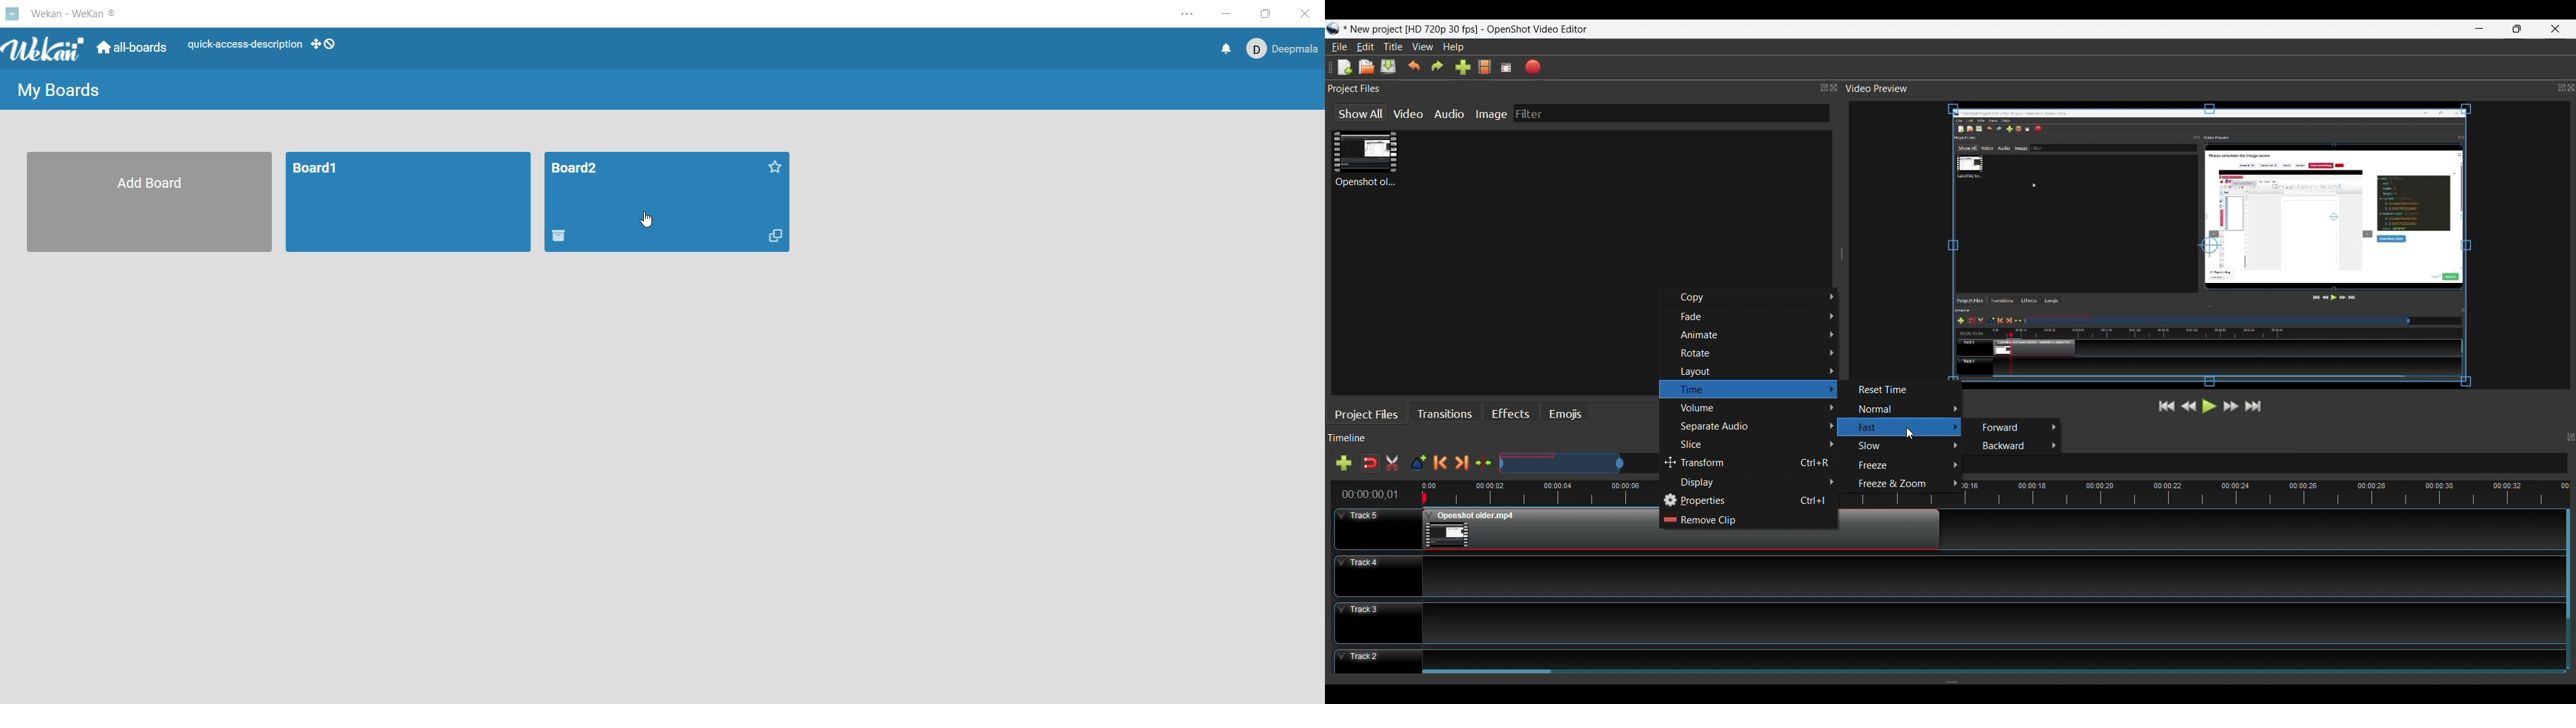 This screenshot has width=2576, height=728. What do you see at coordinates (1186, 16) in the screenshot?
I see `settings and more` at bounding box center [1186, 16].